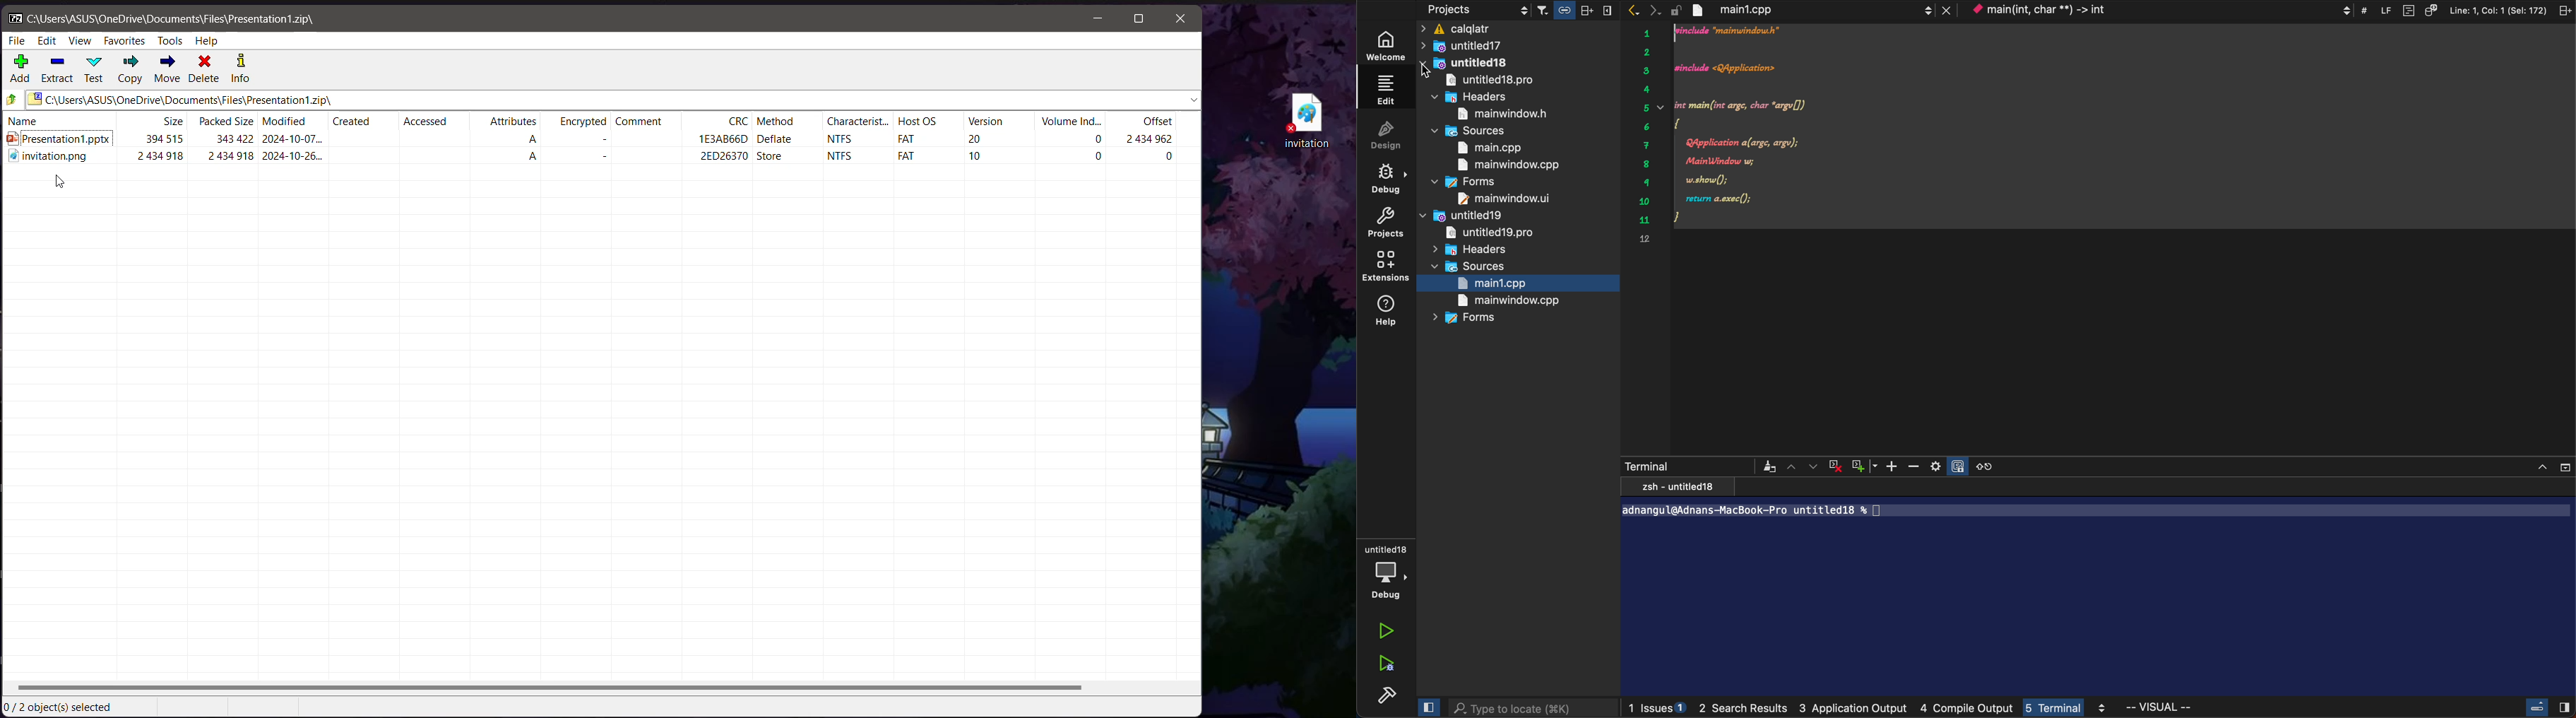 This screenshot has height=728, width=2576. Describe the element at coordinates (788, 120) in the screenshot. I see `Method` at that location.